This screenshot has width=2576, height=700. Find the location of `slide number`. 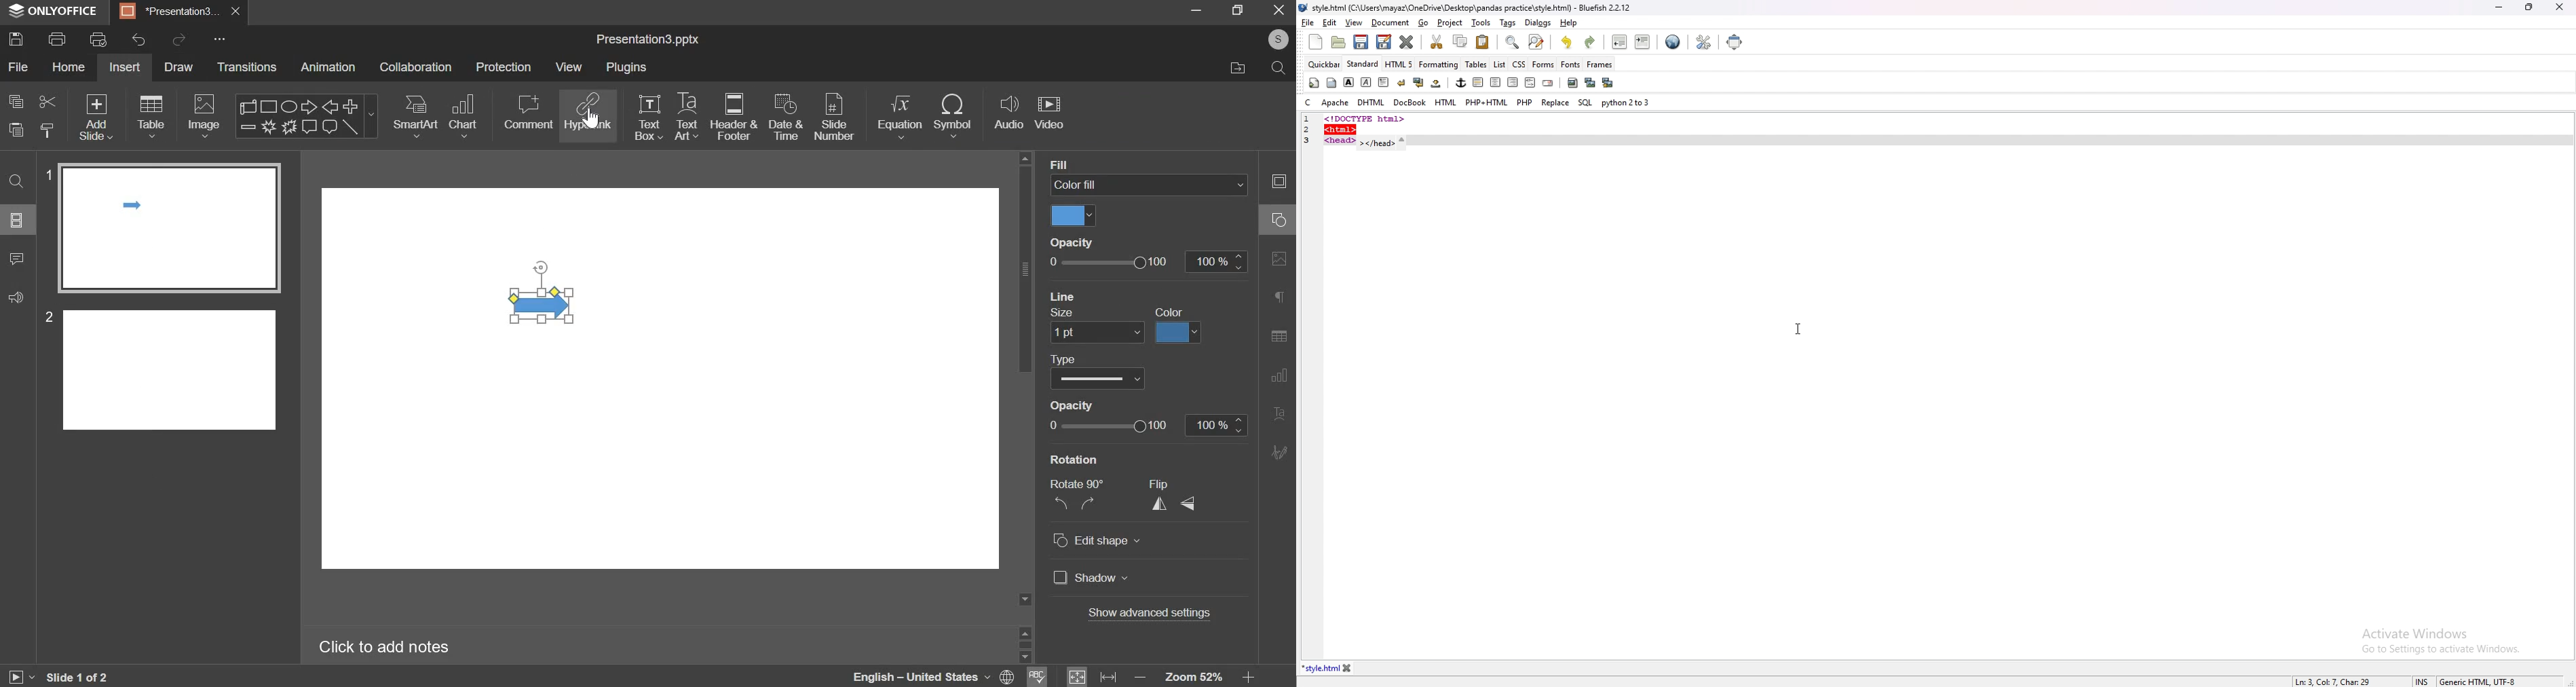

slide number is located at coordinates (46, 173).